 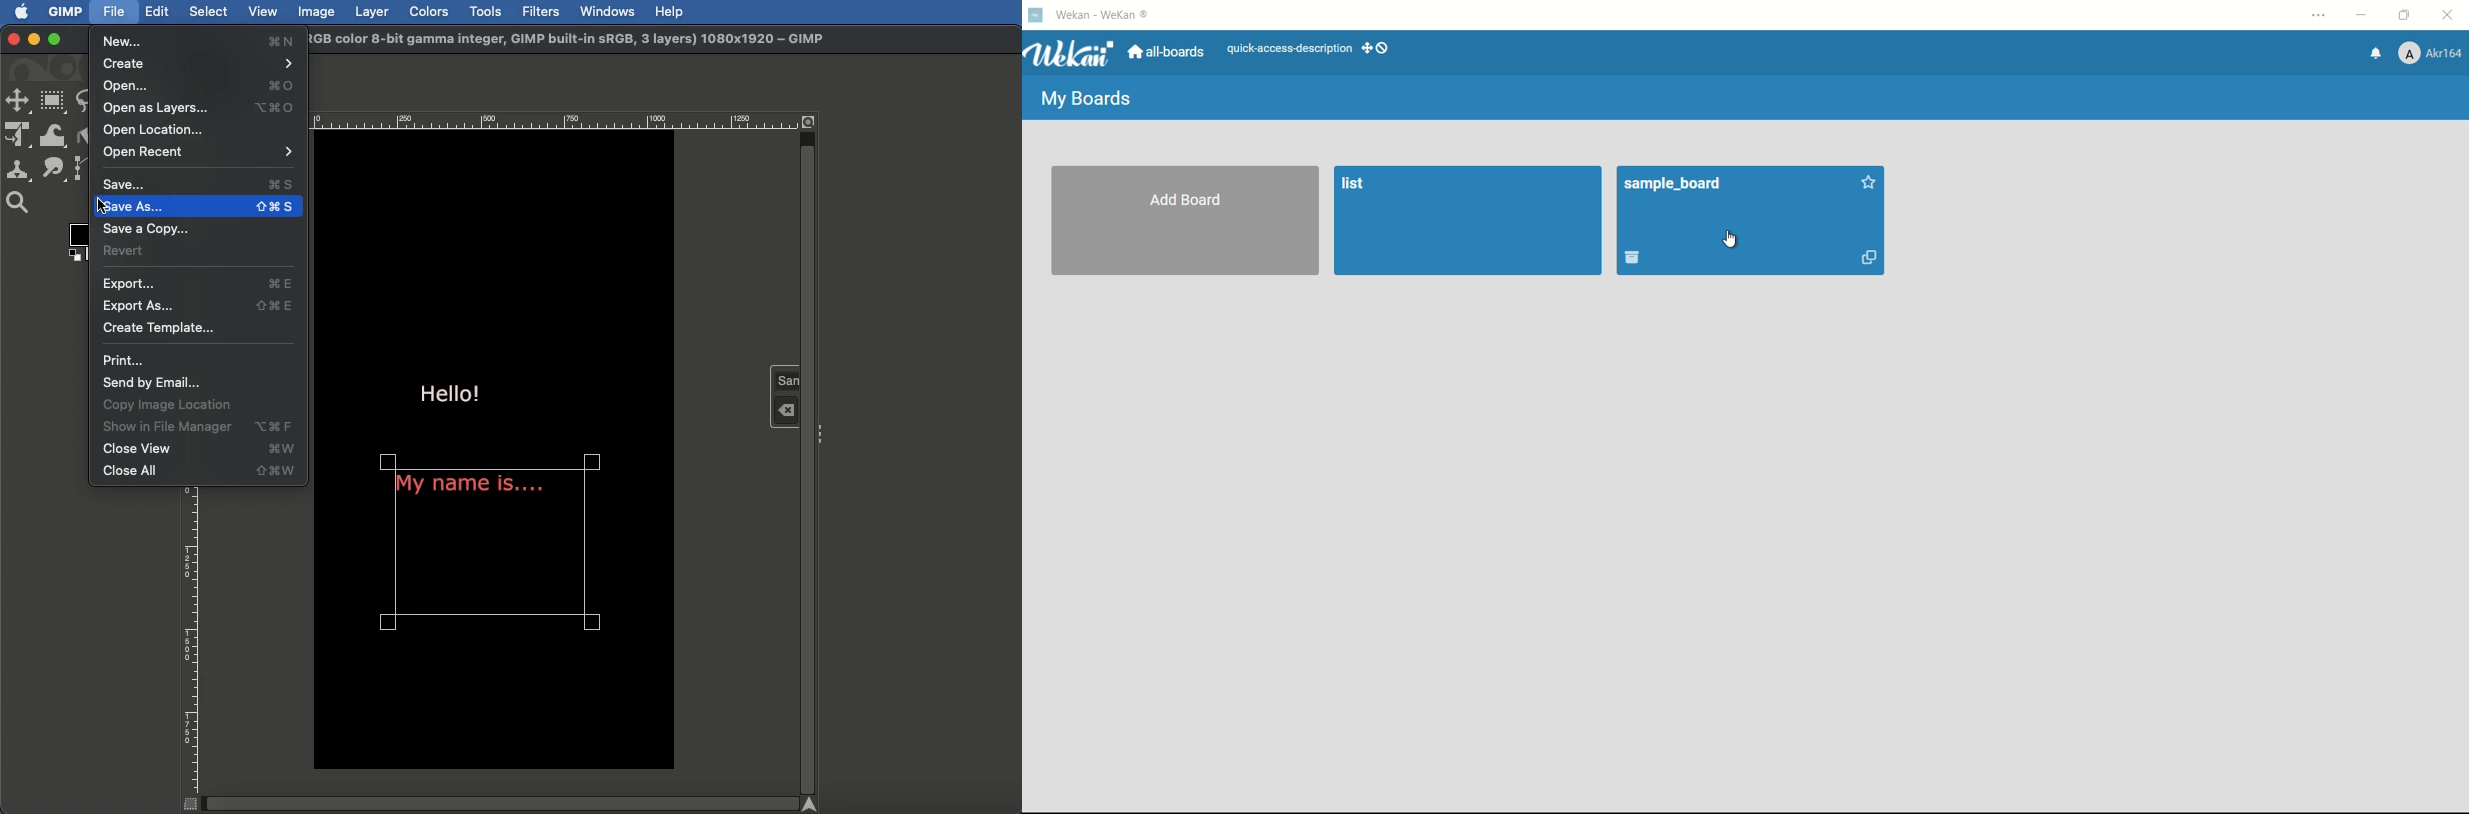 I want to click on Scroll, so click(x=807, y=453).